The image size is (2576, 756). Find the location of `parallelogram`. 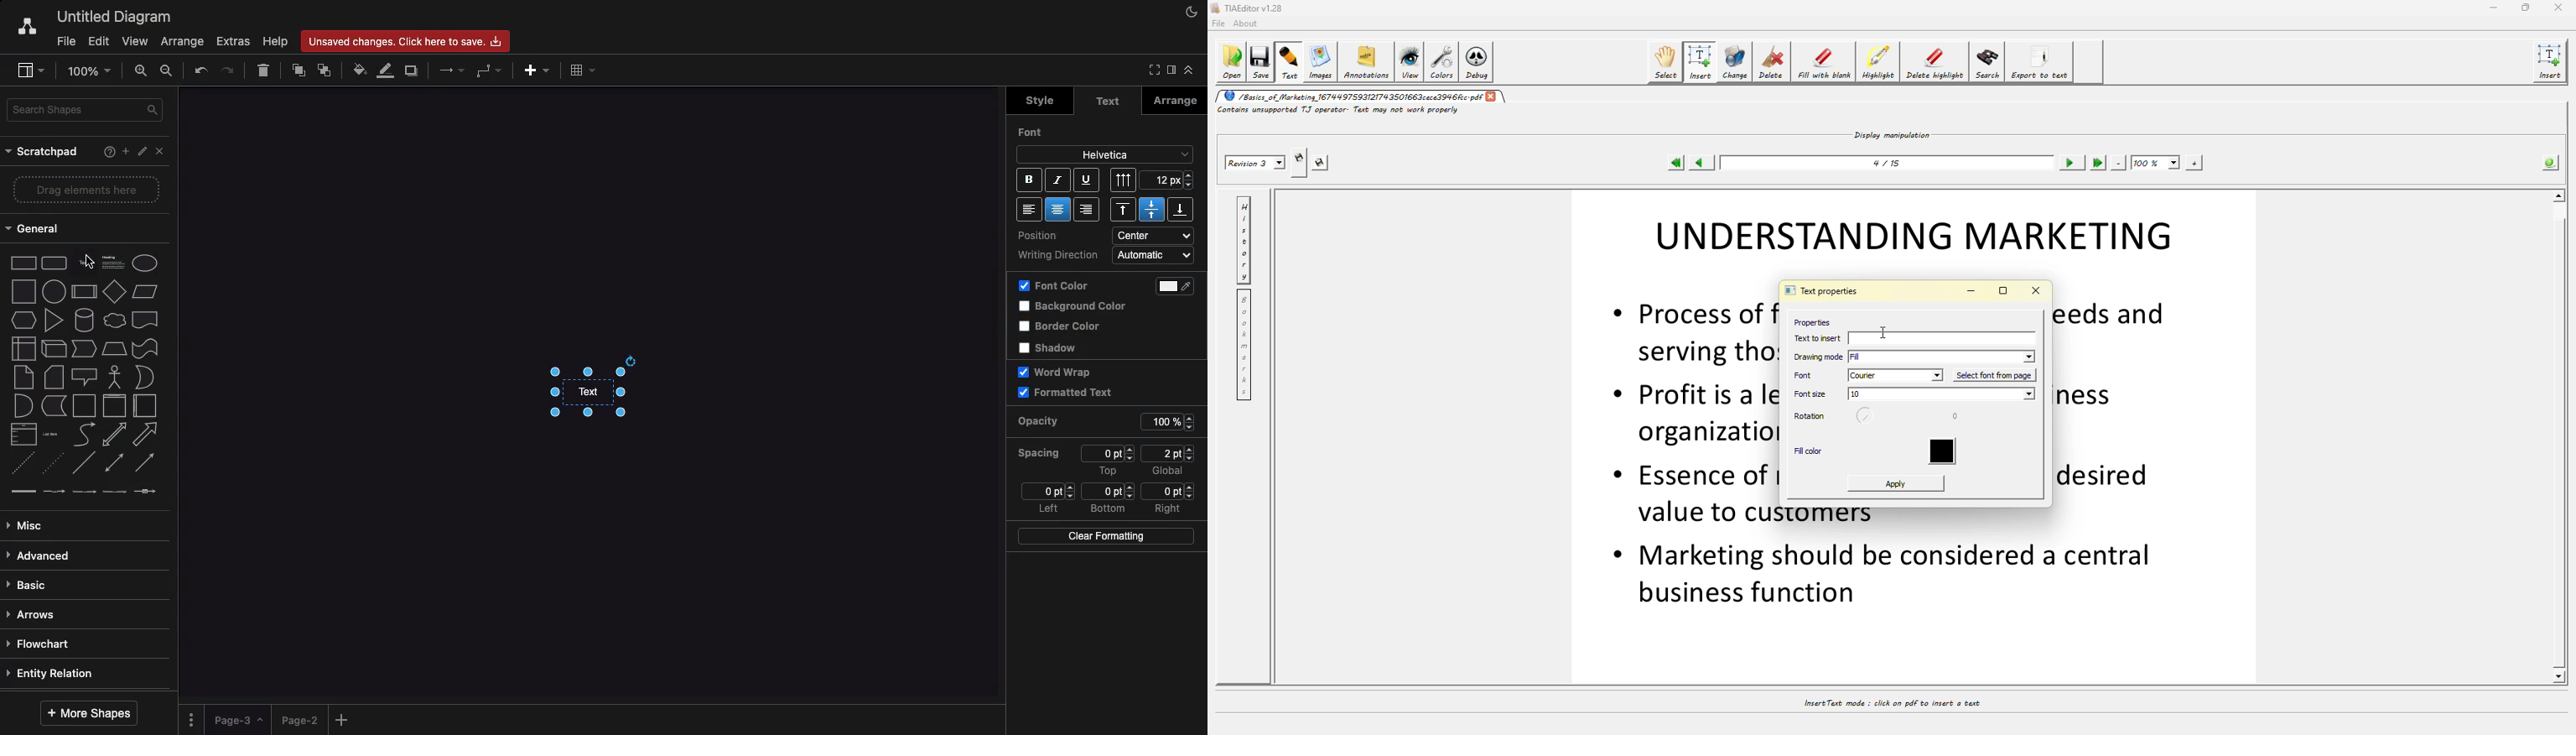

parallelogram is located at coordinates (145, 291).